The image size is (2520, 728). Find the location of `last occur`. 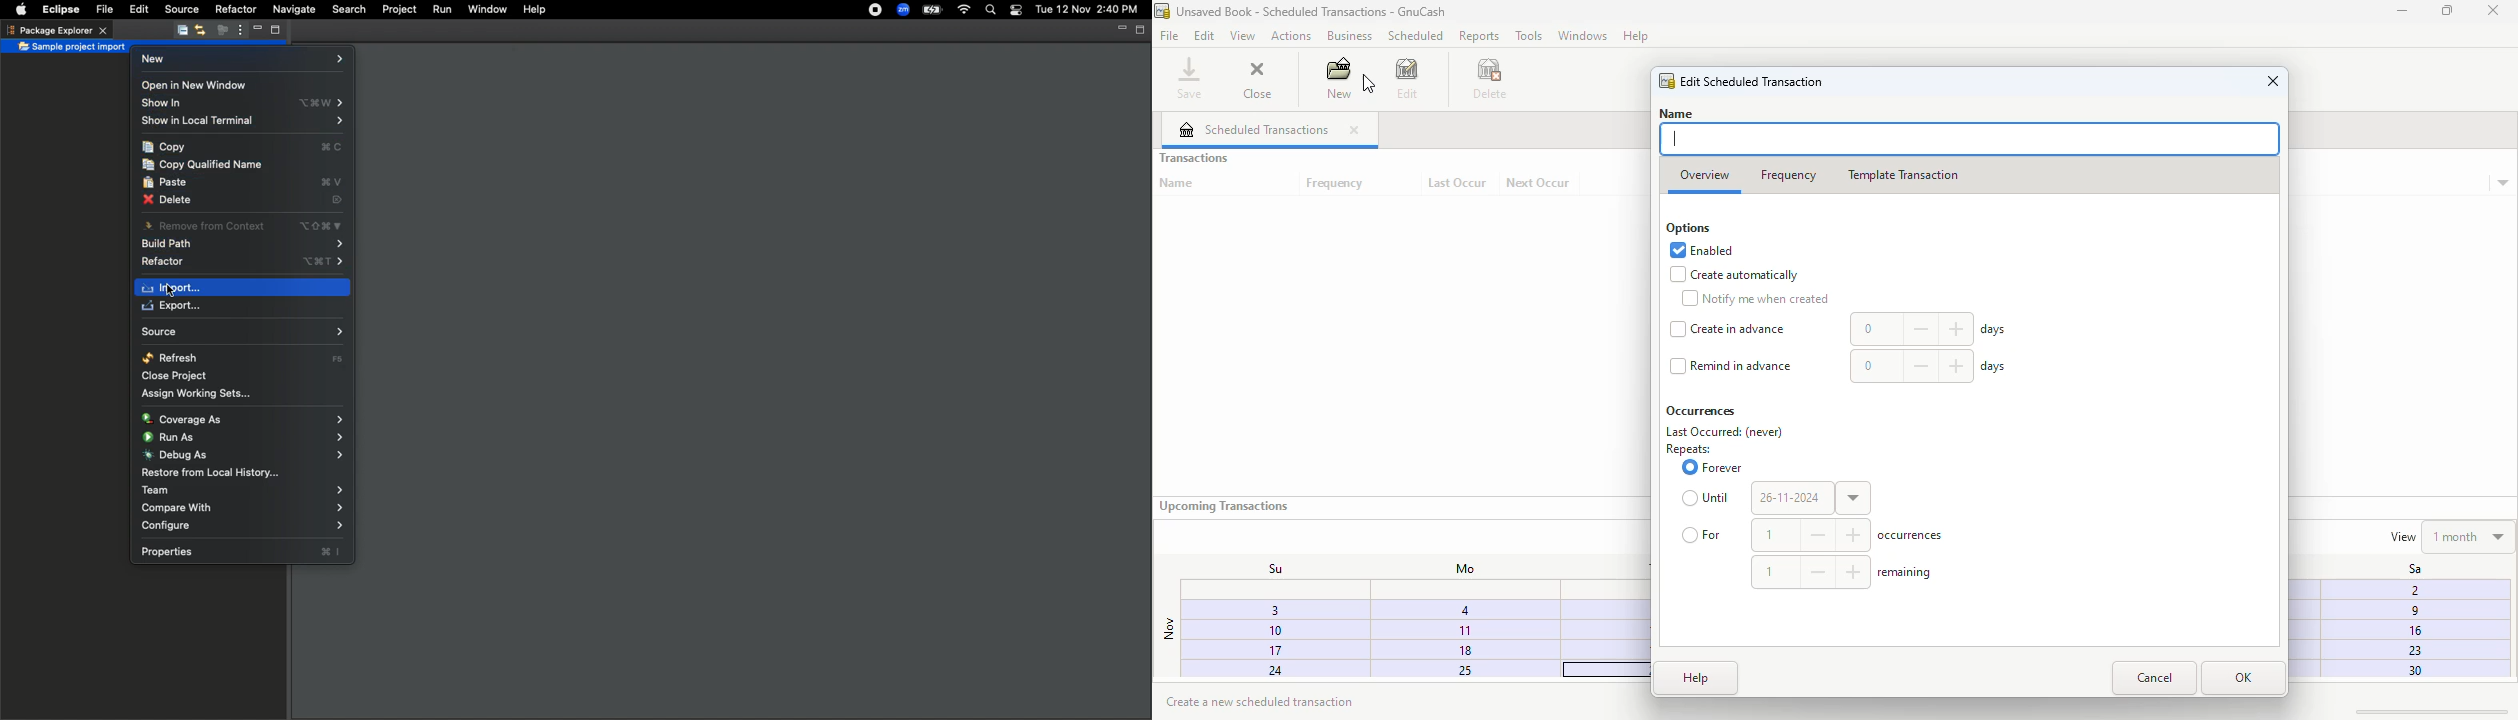

last occur is located at coordinates (1457, 183).